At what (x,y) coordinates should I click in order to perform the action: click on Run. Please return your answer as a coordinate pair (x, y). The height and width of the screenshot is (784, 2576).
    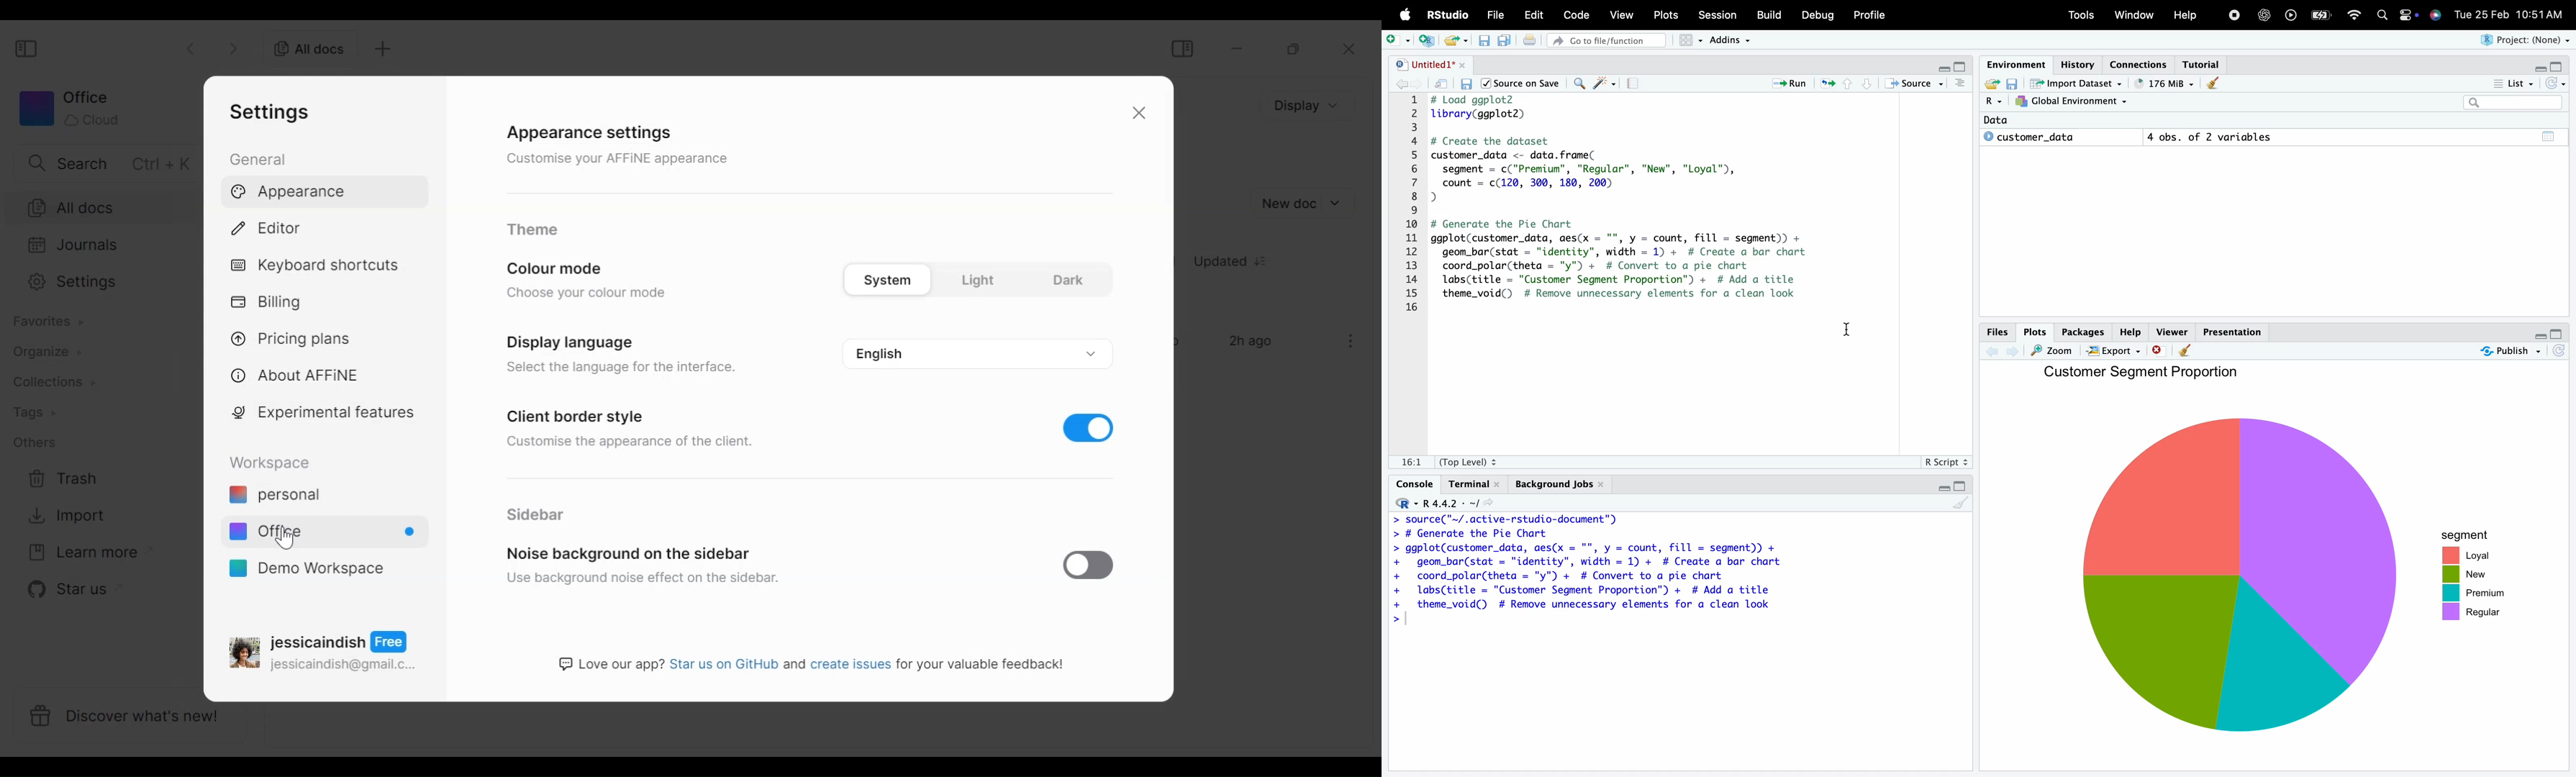
    Looking at the image, I should click on (1790, 83).